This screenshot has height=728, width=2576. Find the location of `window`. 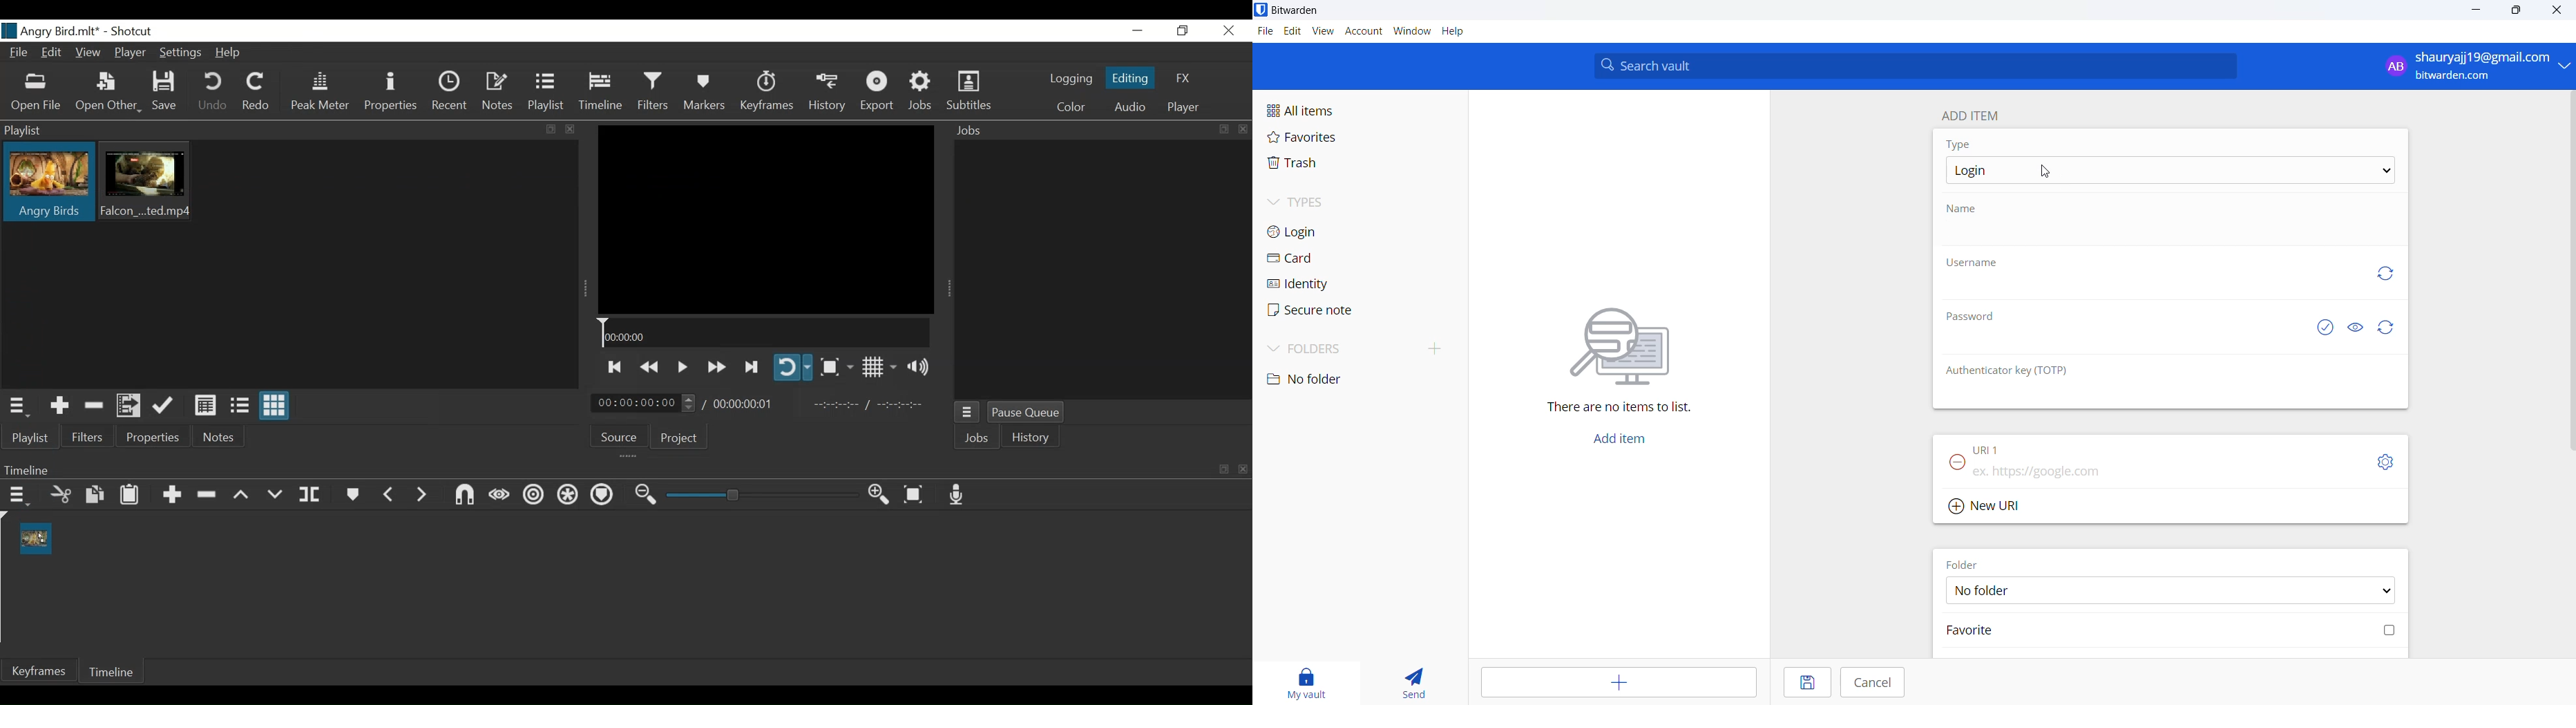

window is located at coordinates (1412, 32).